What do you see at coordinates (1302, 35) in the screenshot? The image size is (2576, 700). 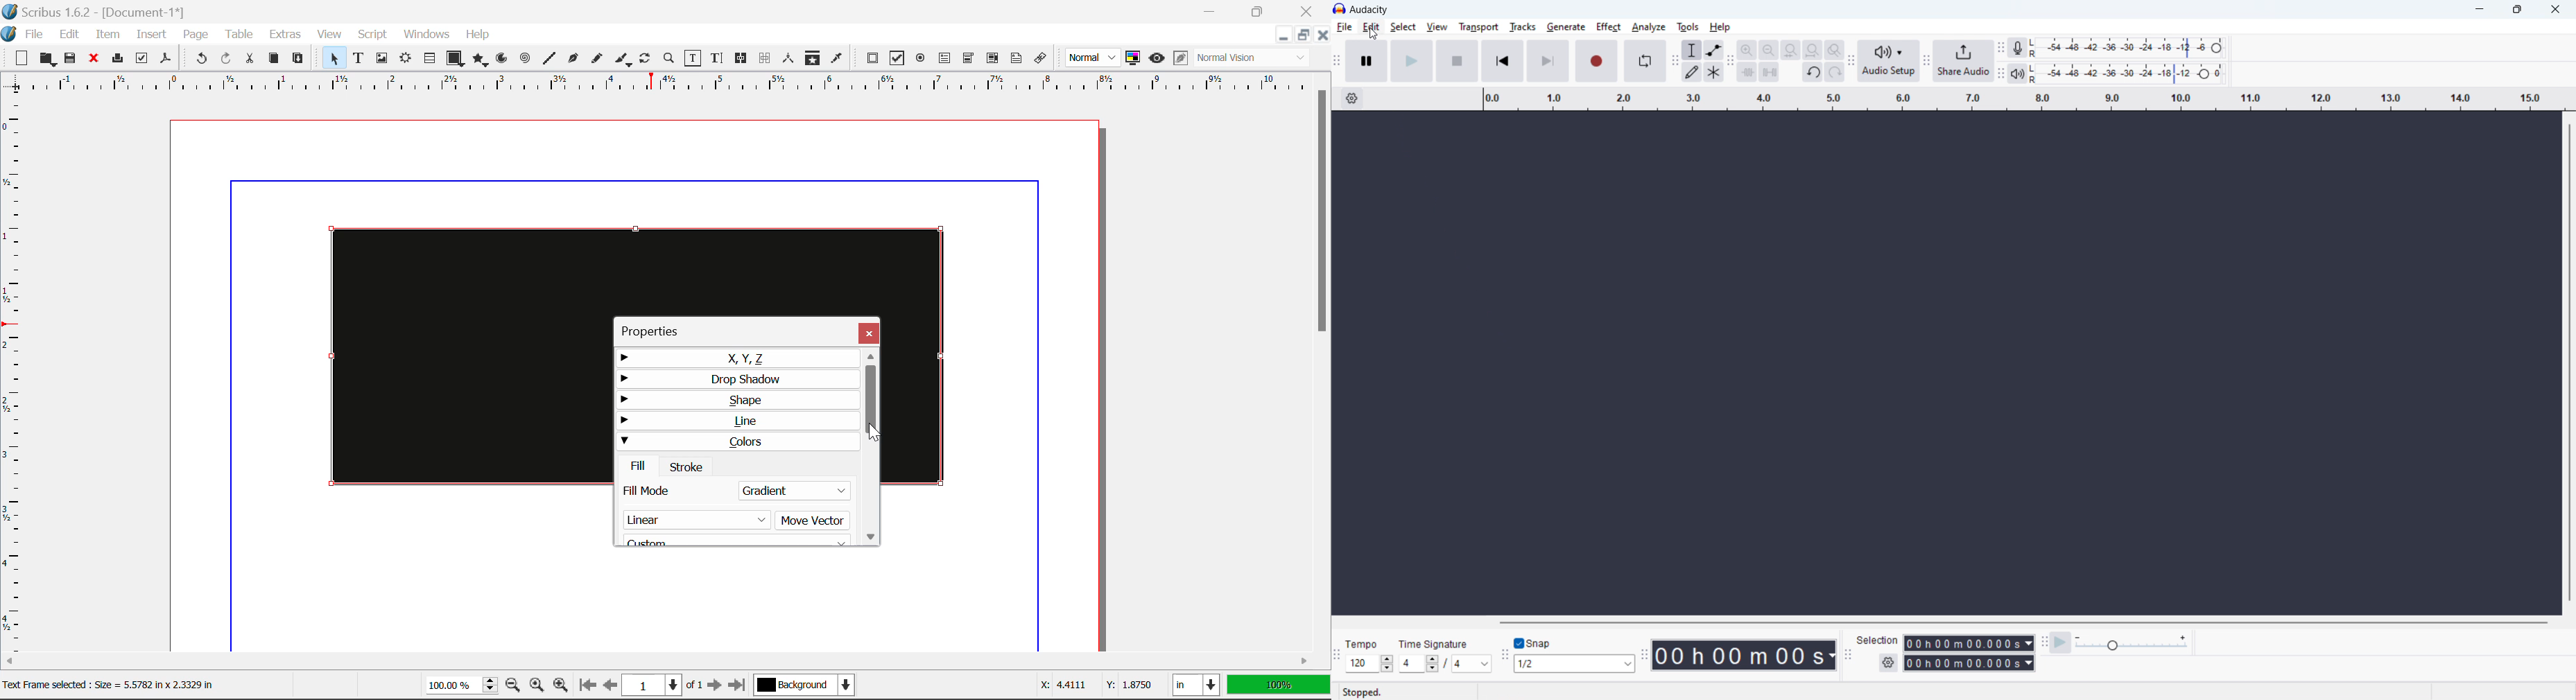 I see `Minimize` at bounding box center [1302, 35].